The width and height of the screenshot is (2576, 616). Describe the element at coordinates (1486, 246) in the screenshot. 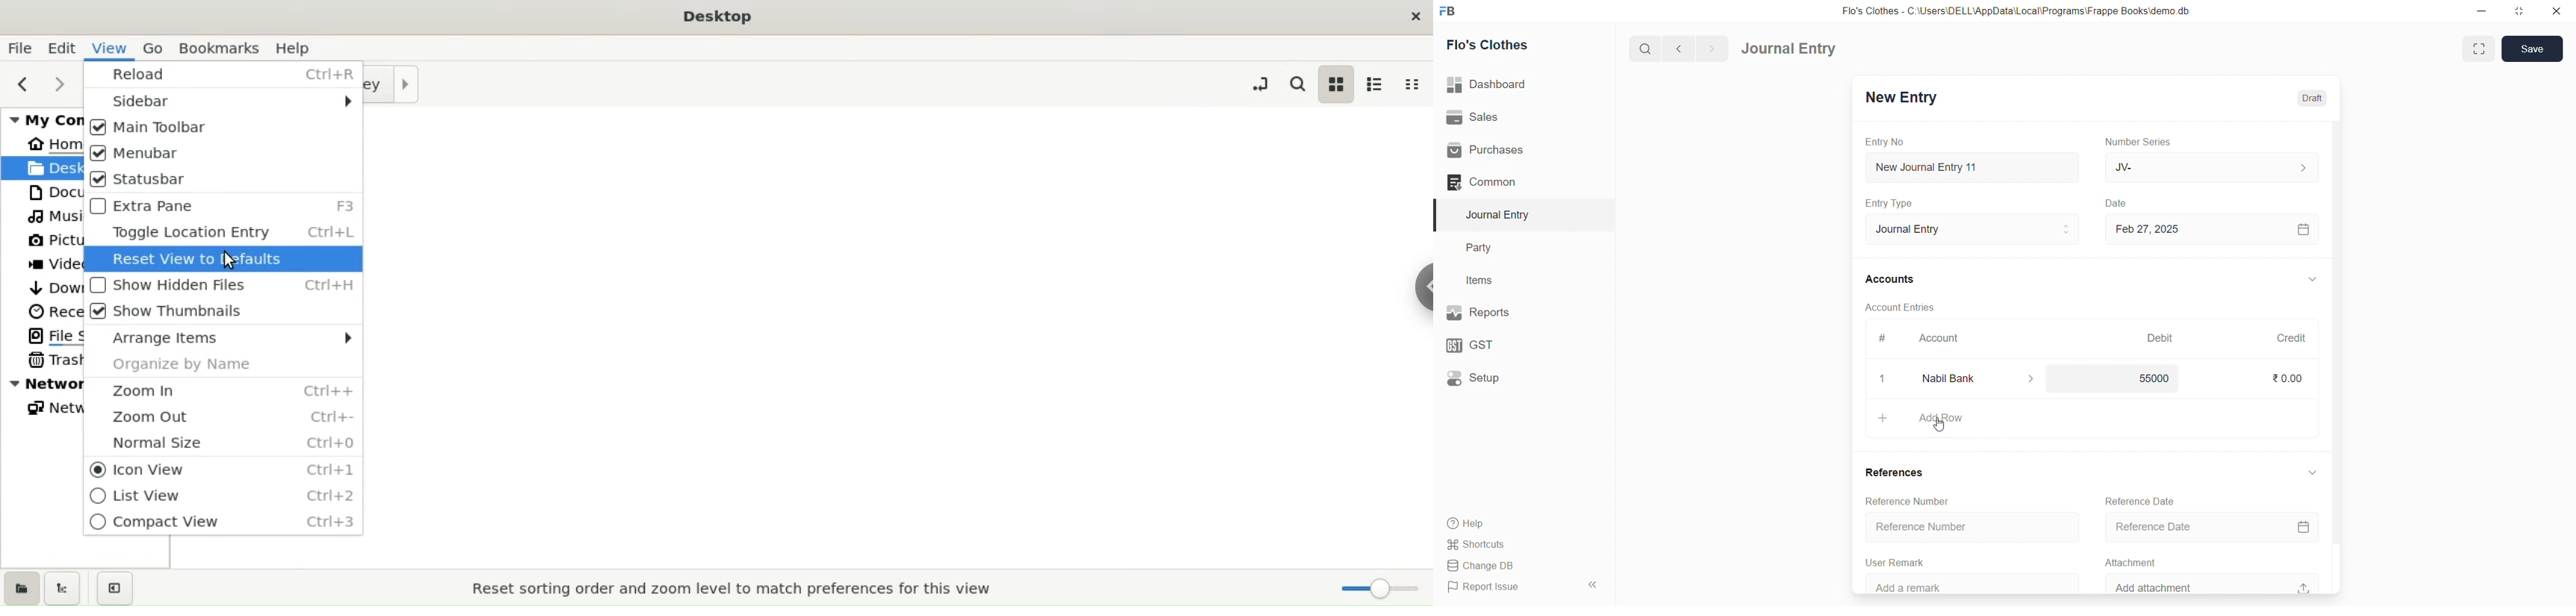

I see `Party` at that location.